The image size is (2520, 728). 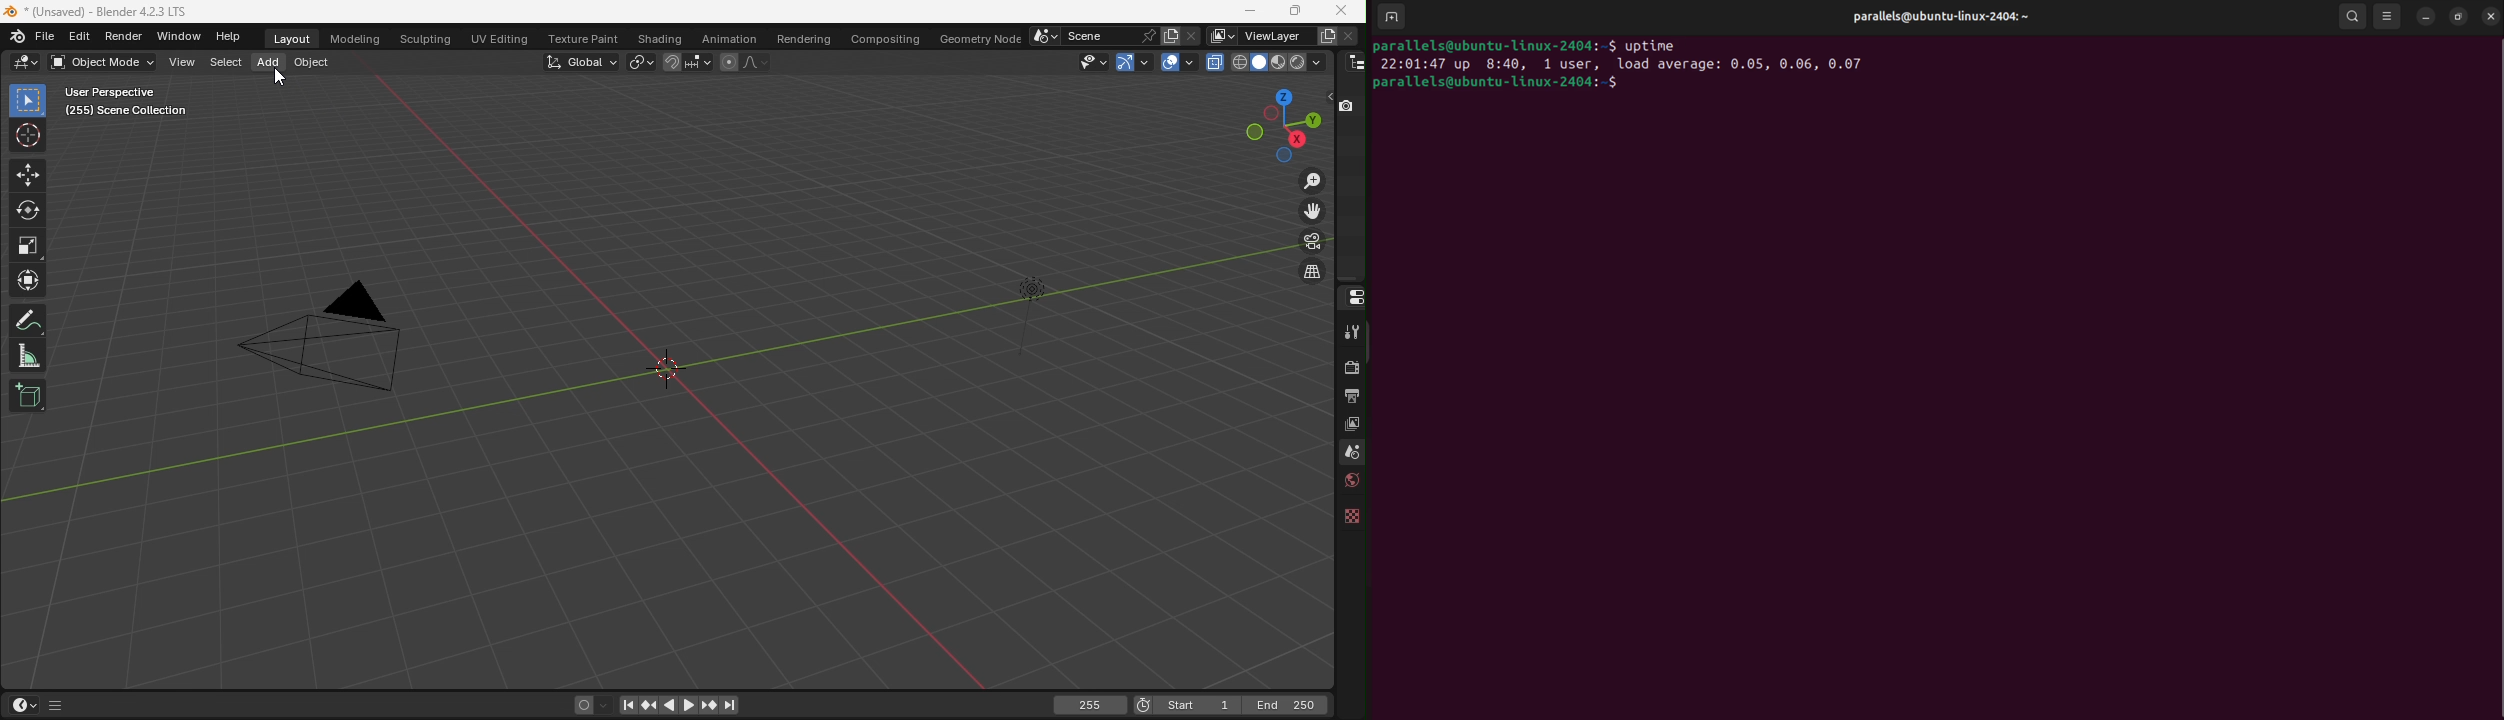 What do you see at coordinates (1044, 36) in the screenshot?
I see `Browse scene to be linked` at bounding box center [1044, 36].